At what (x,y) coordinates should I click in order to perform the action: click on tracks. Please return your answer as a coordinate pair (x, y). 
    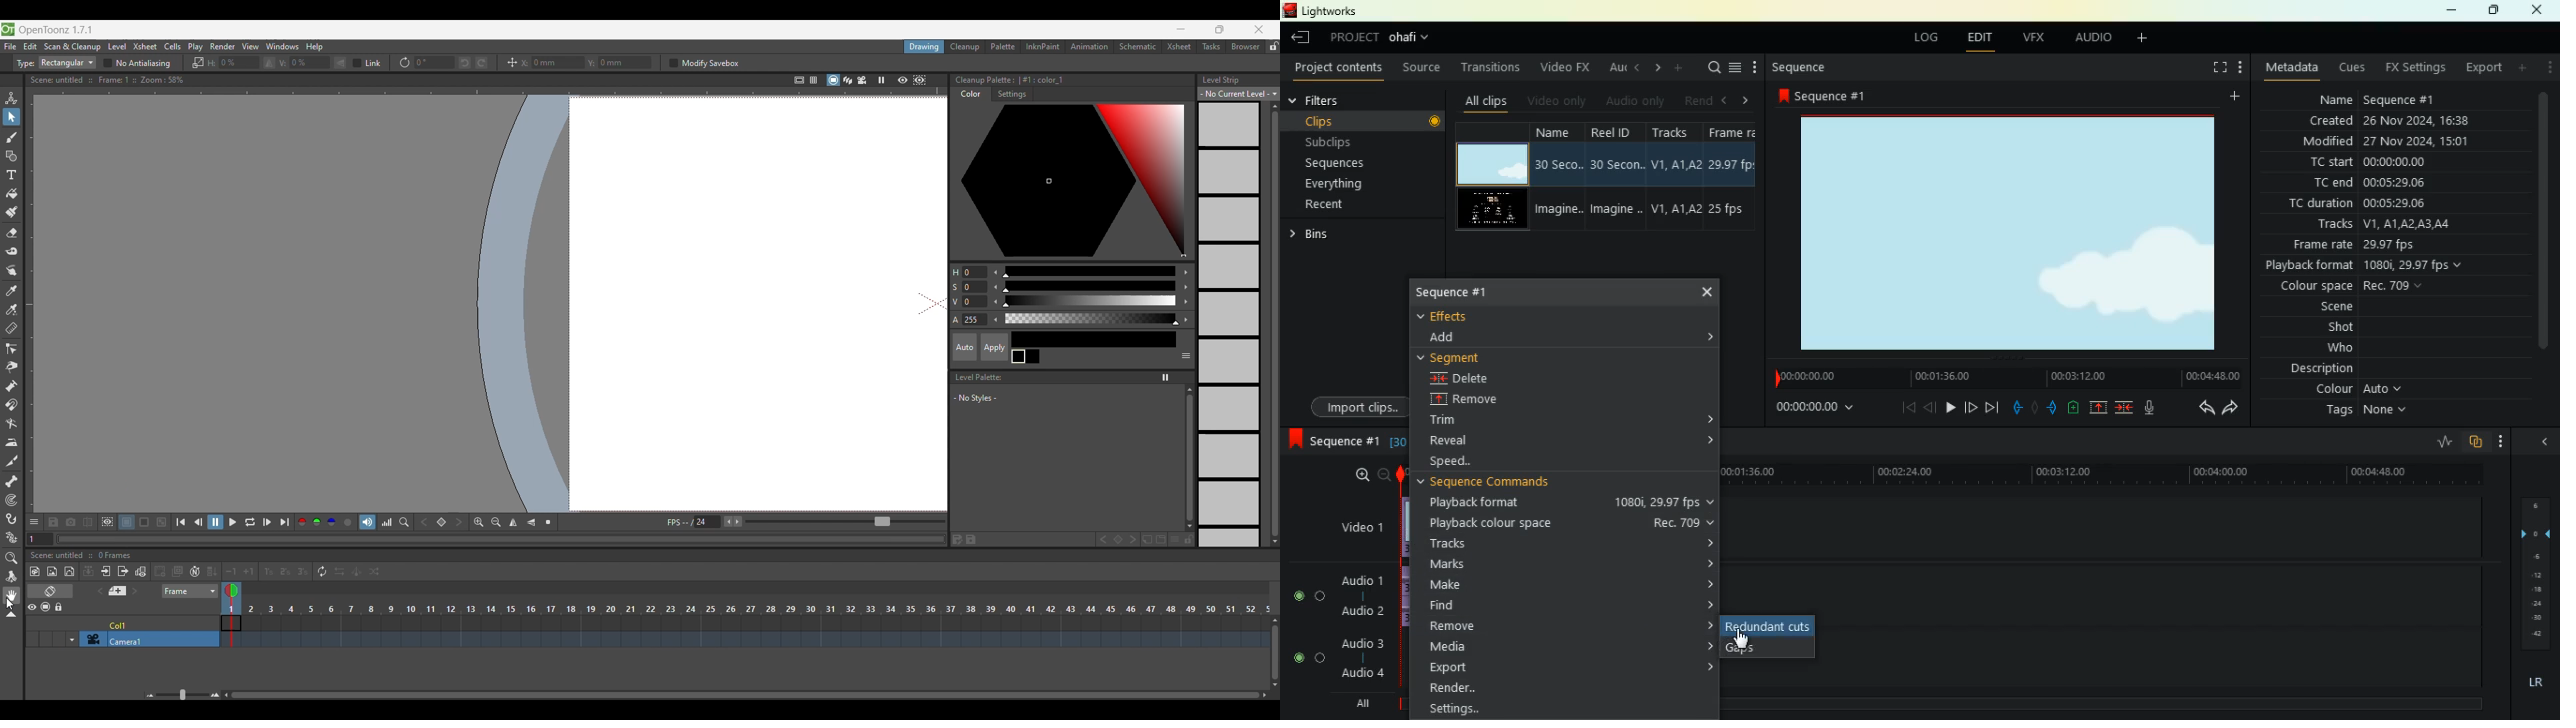
    Looking at the image, I should click on (2393, 225).